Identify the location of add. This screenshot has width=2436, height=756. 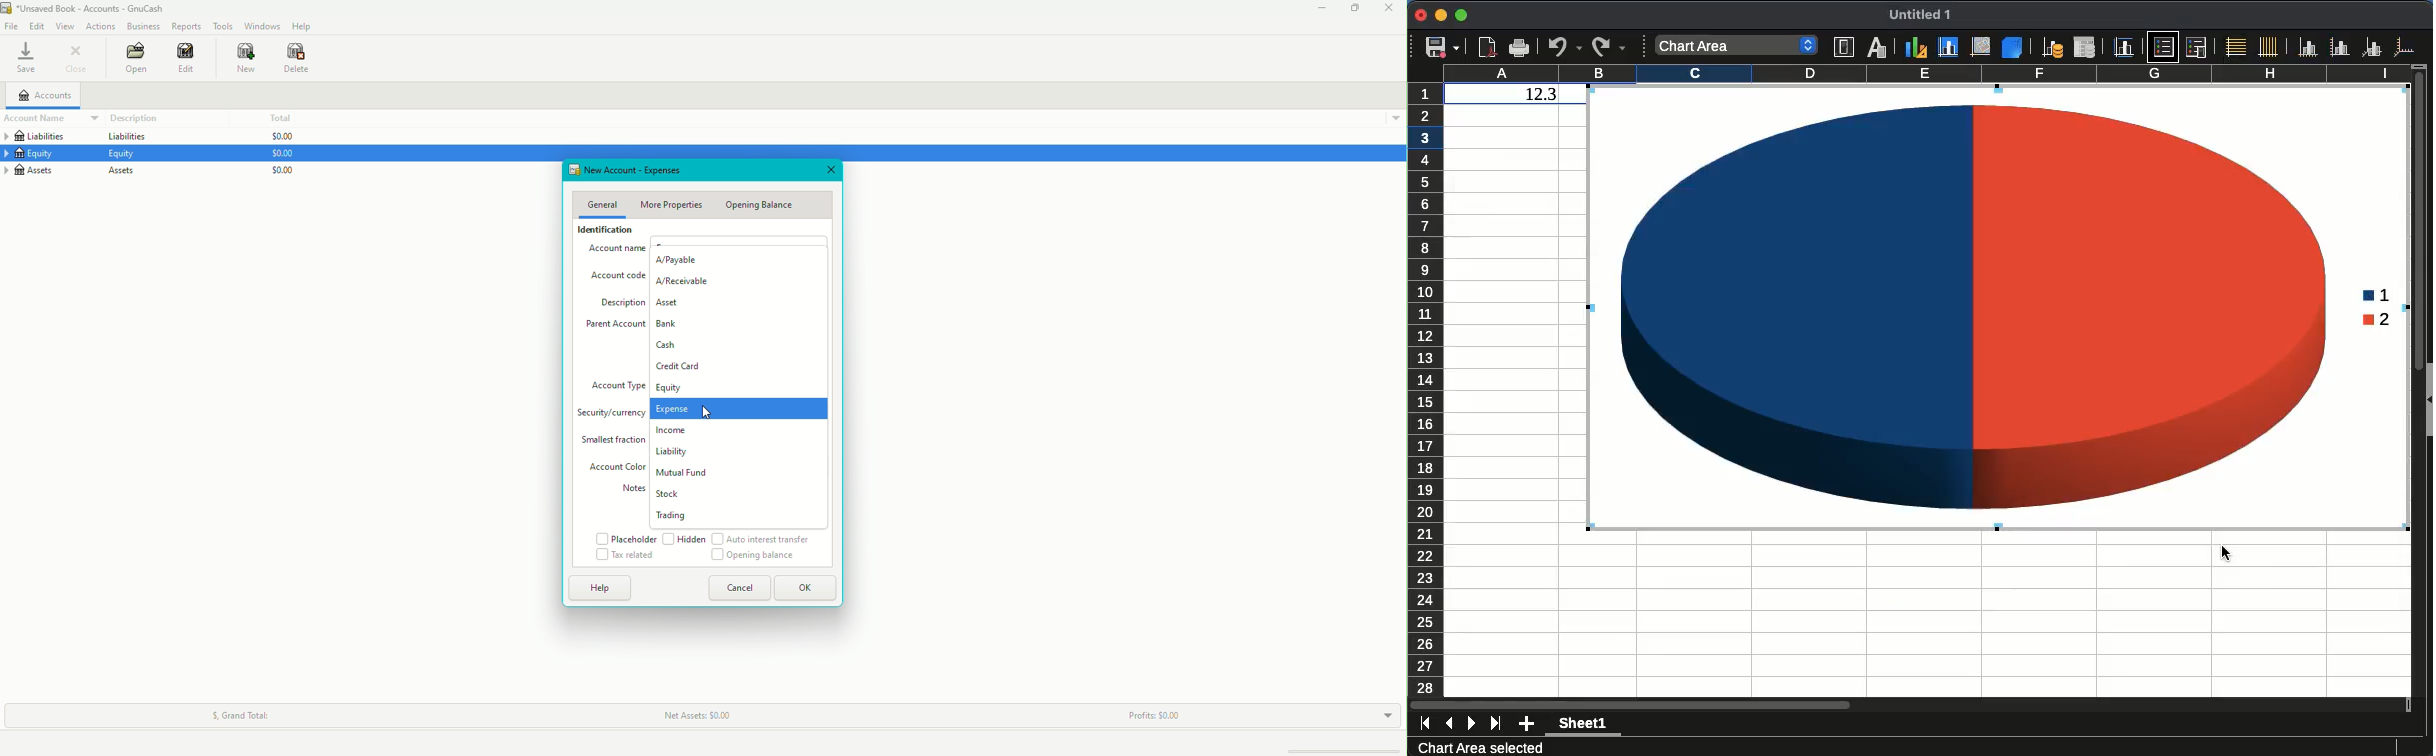
(1527, 724).